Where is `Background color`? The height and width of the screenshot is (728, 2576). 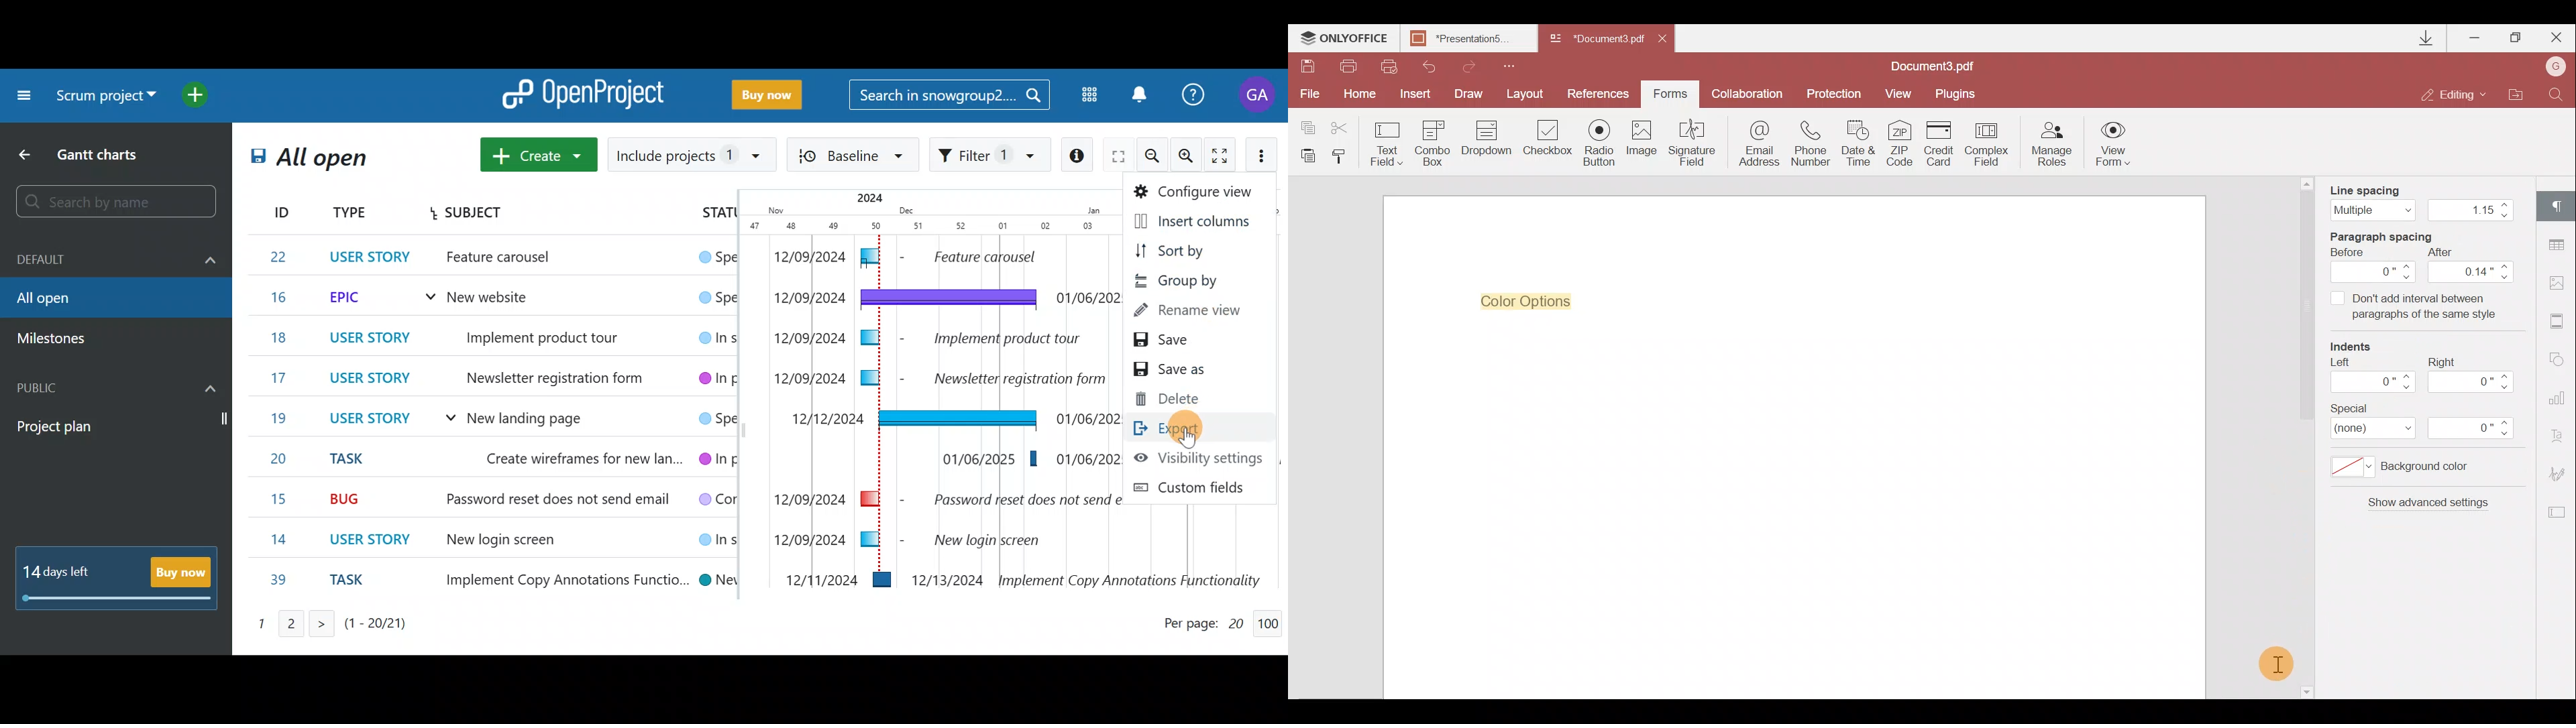
Background color is located at coordinates (2414, 469).